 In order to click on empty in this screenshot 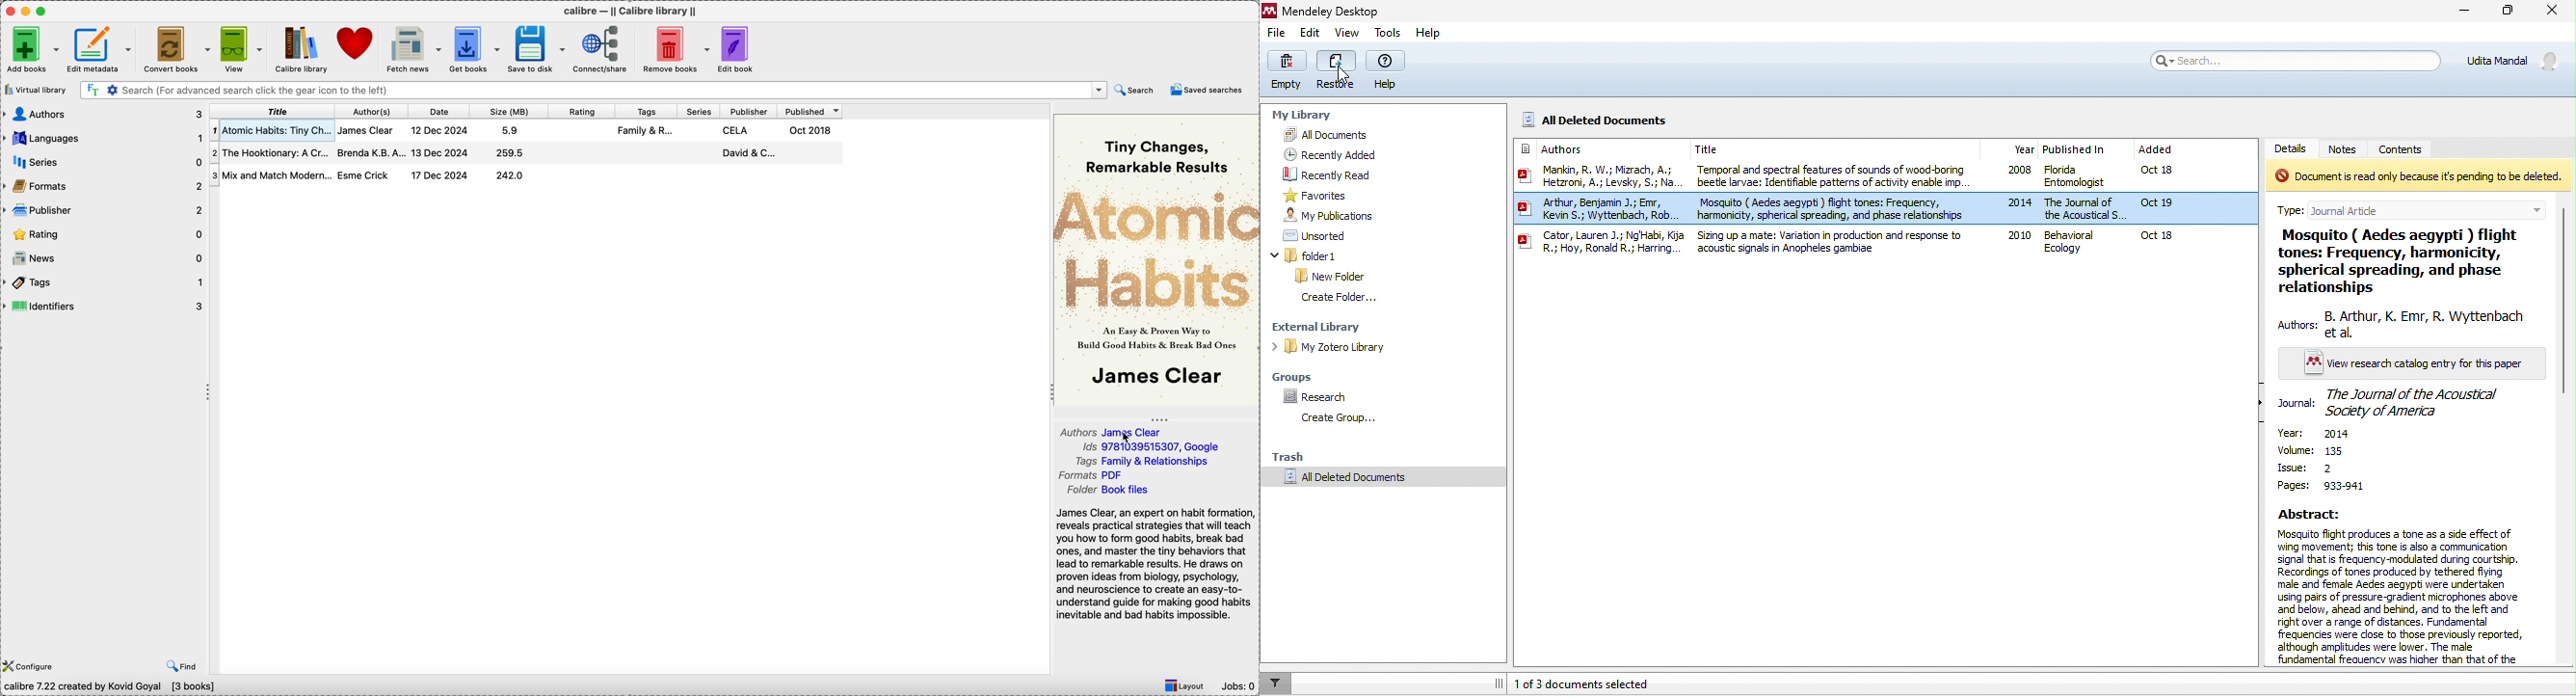, I will do `click(1289, 70)`.